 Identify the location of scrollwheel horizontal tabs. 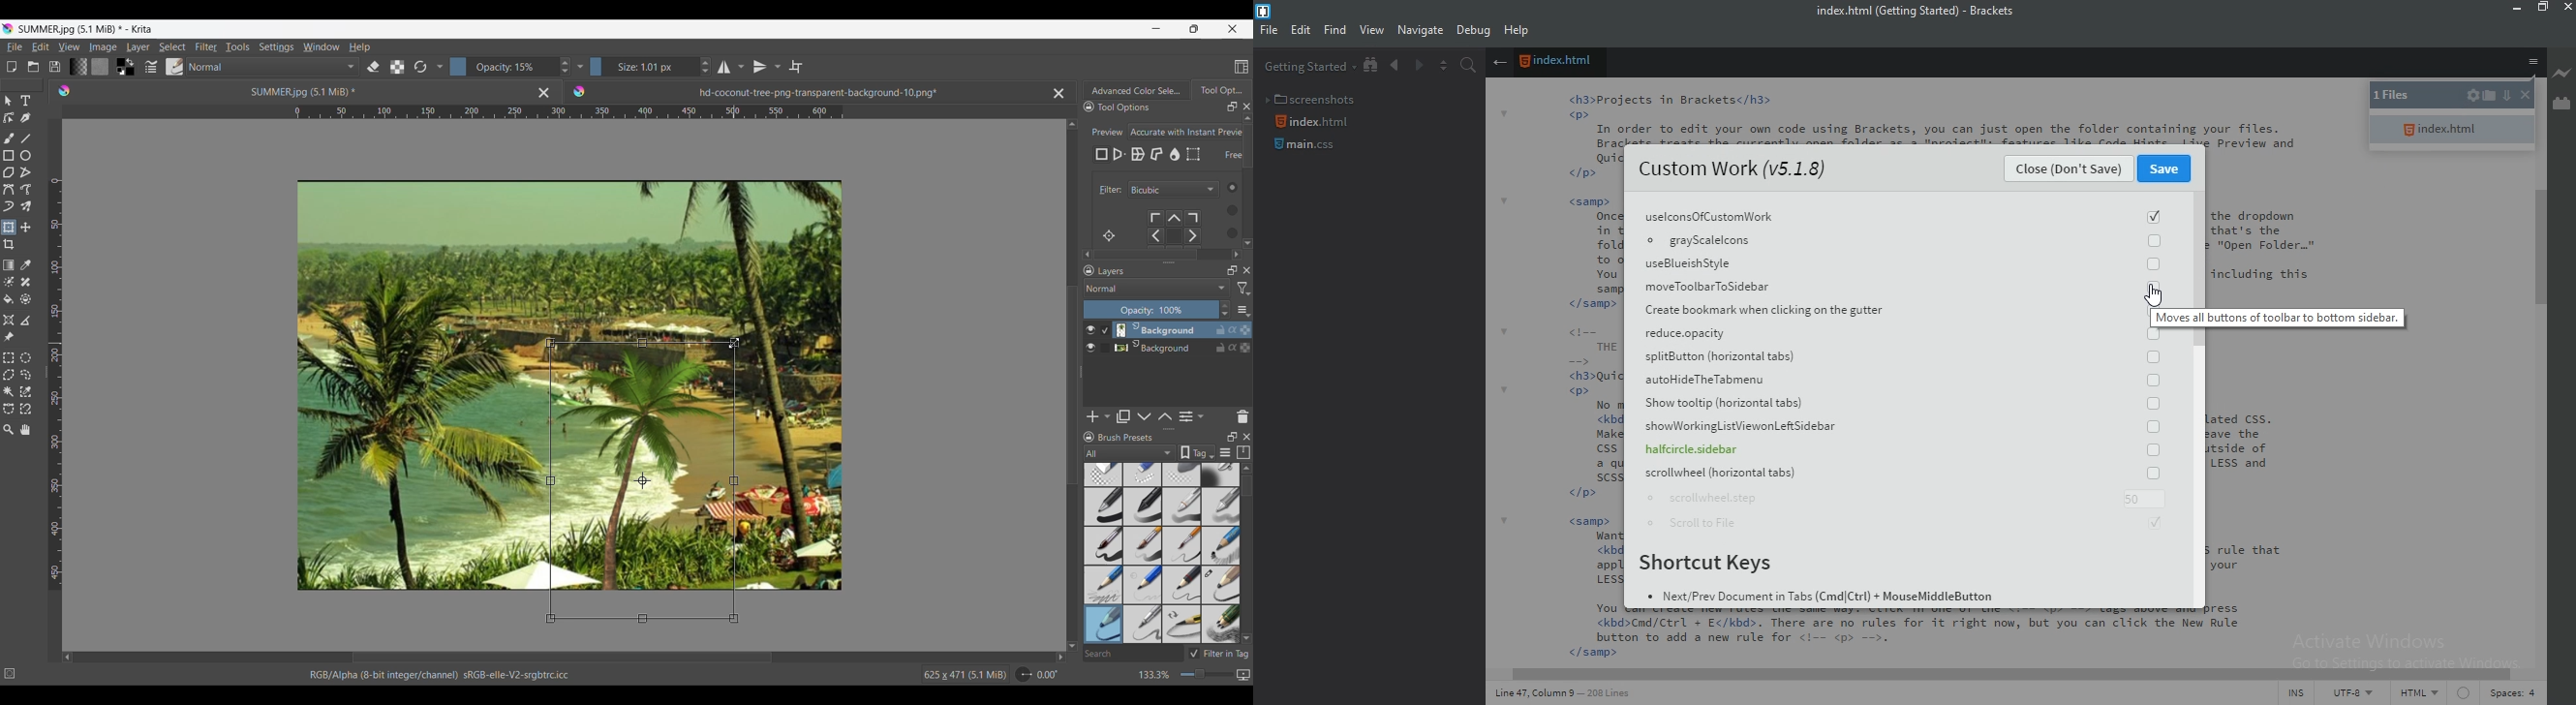
(1896, 475).